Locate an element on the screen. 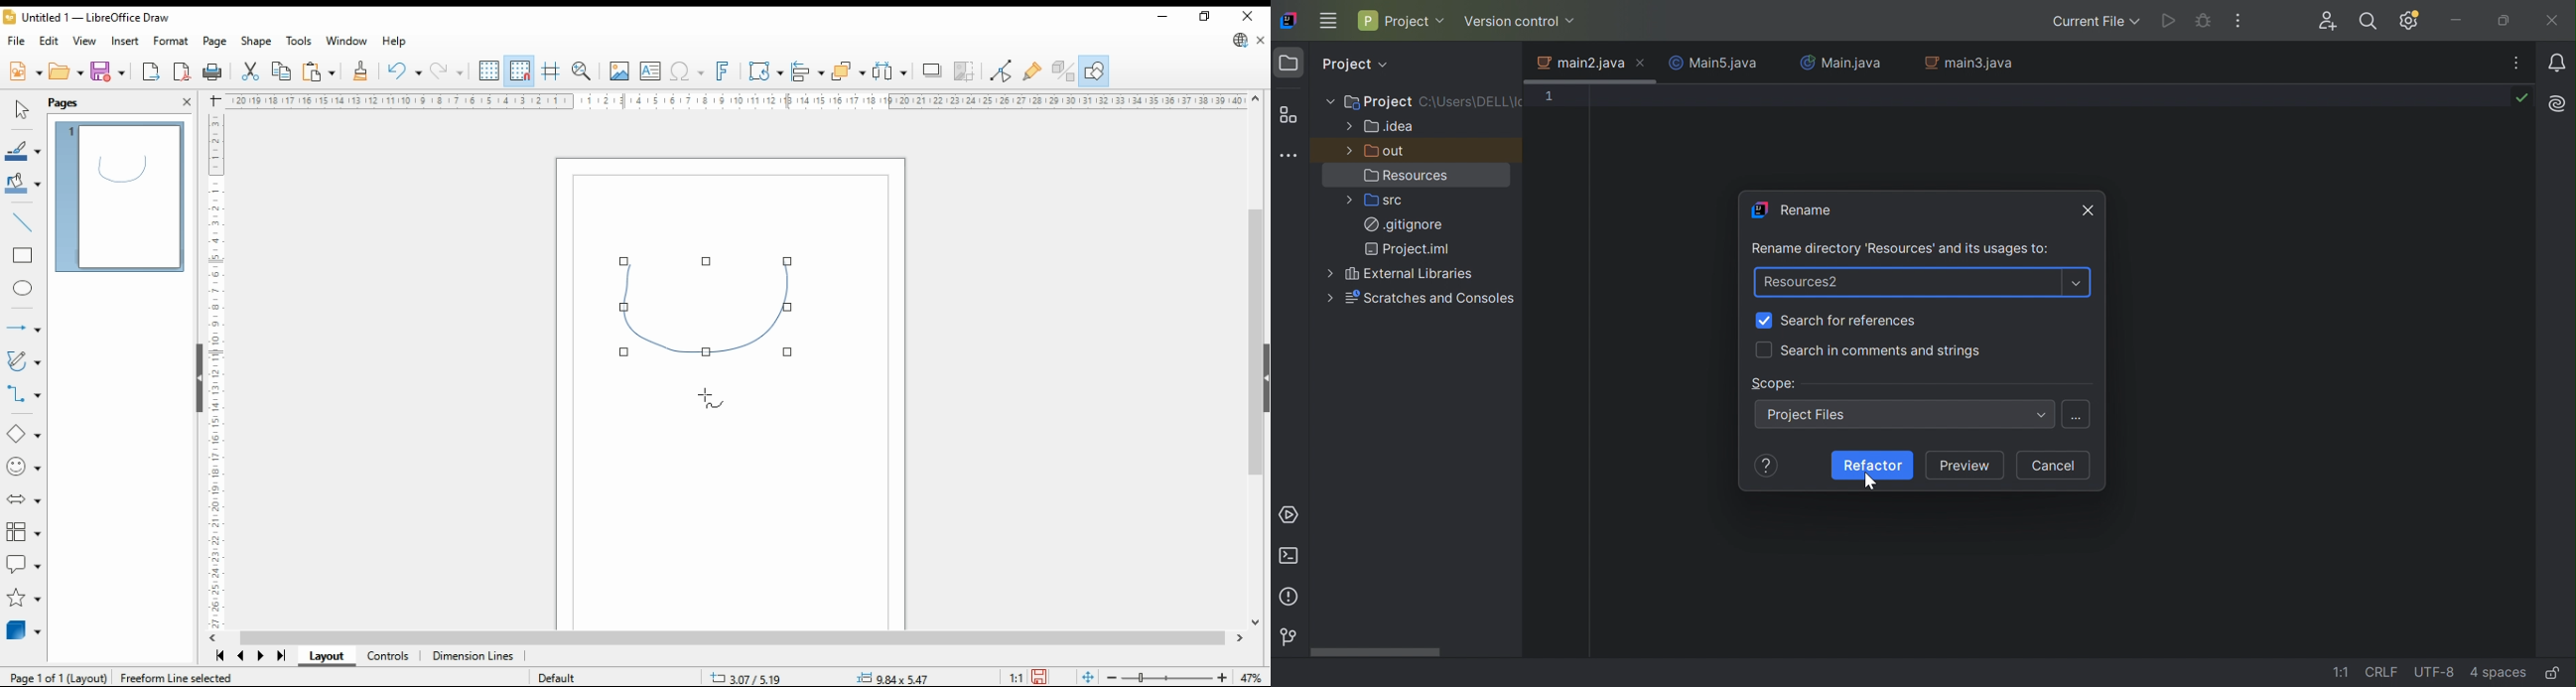  connectors is located at coordinates (22, 393).